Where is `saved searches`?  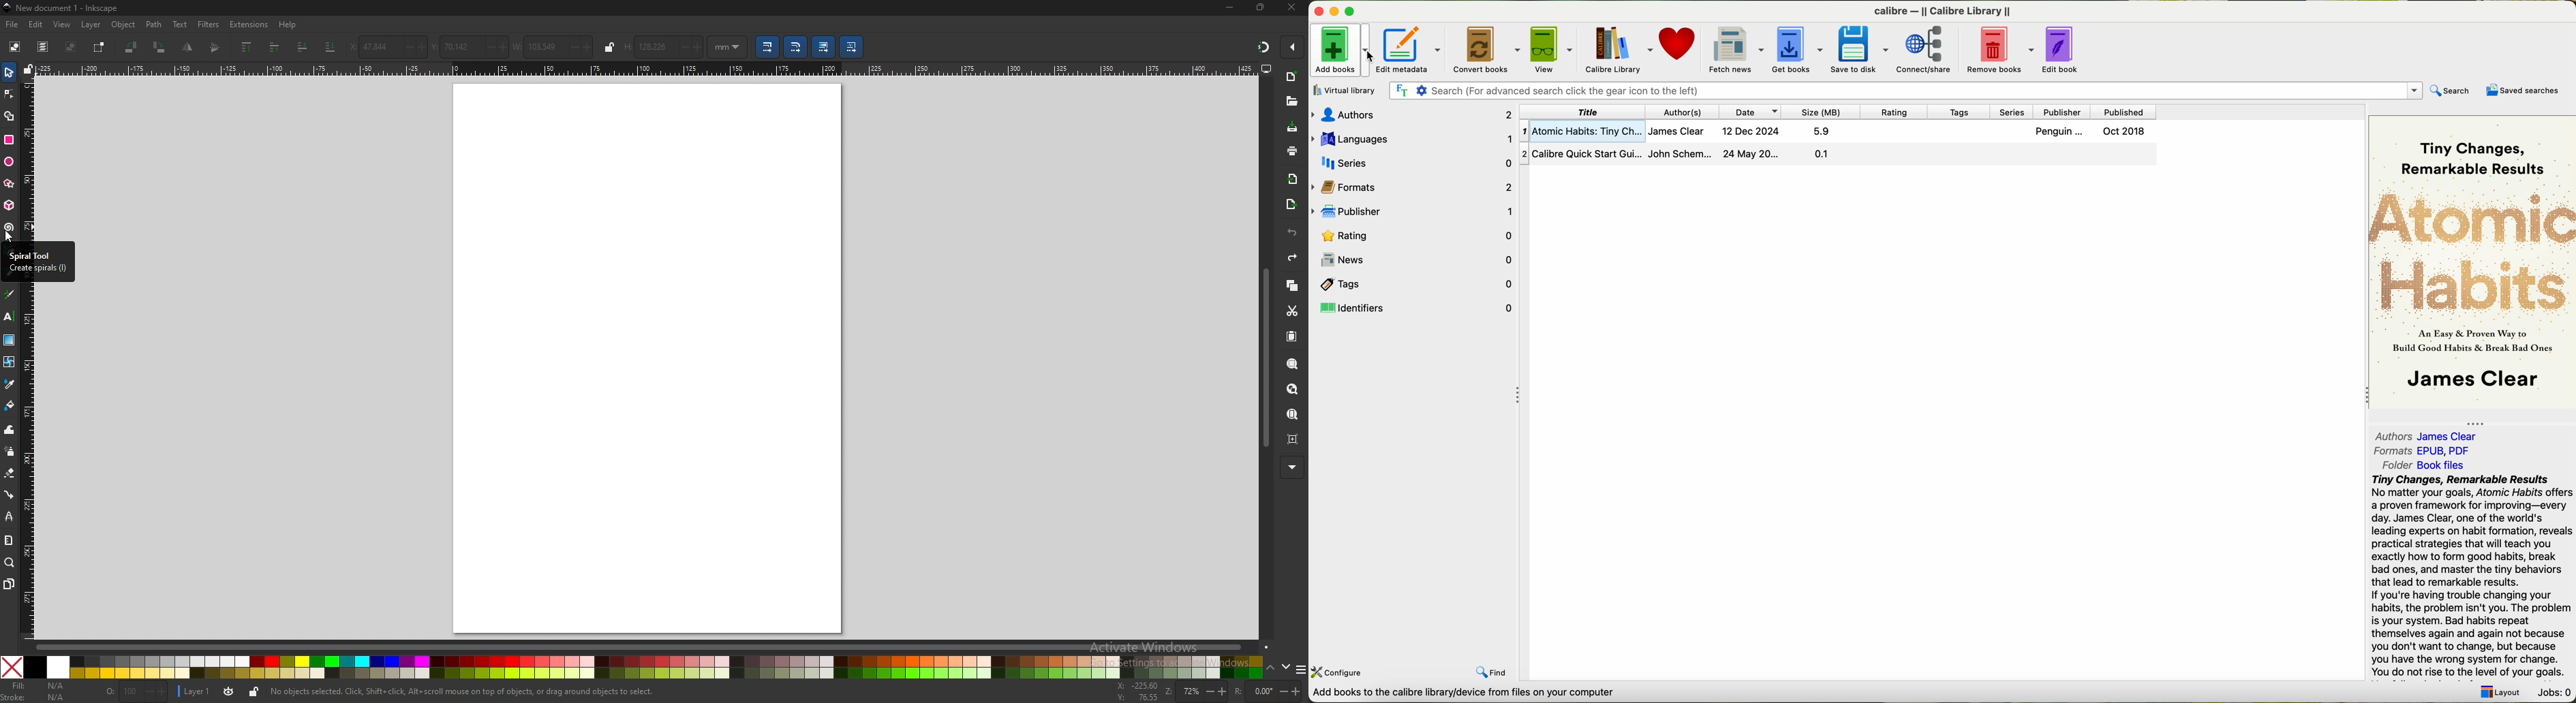 saved searches is located at coordinates (2522, 90).